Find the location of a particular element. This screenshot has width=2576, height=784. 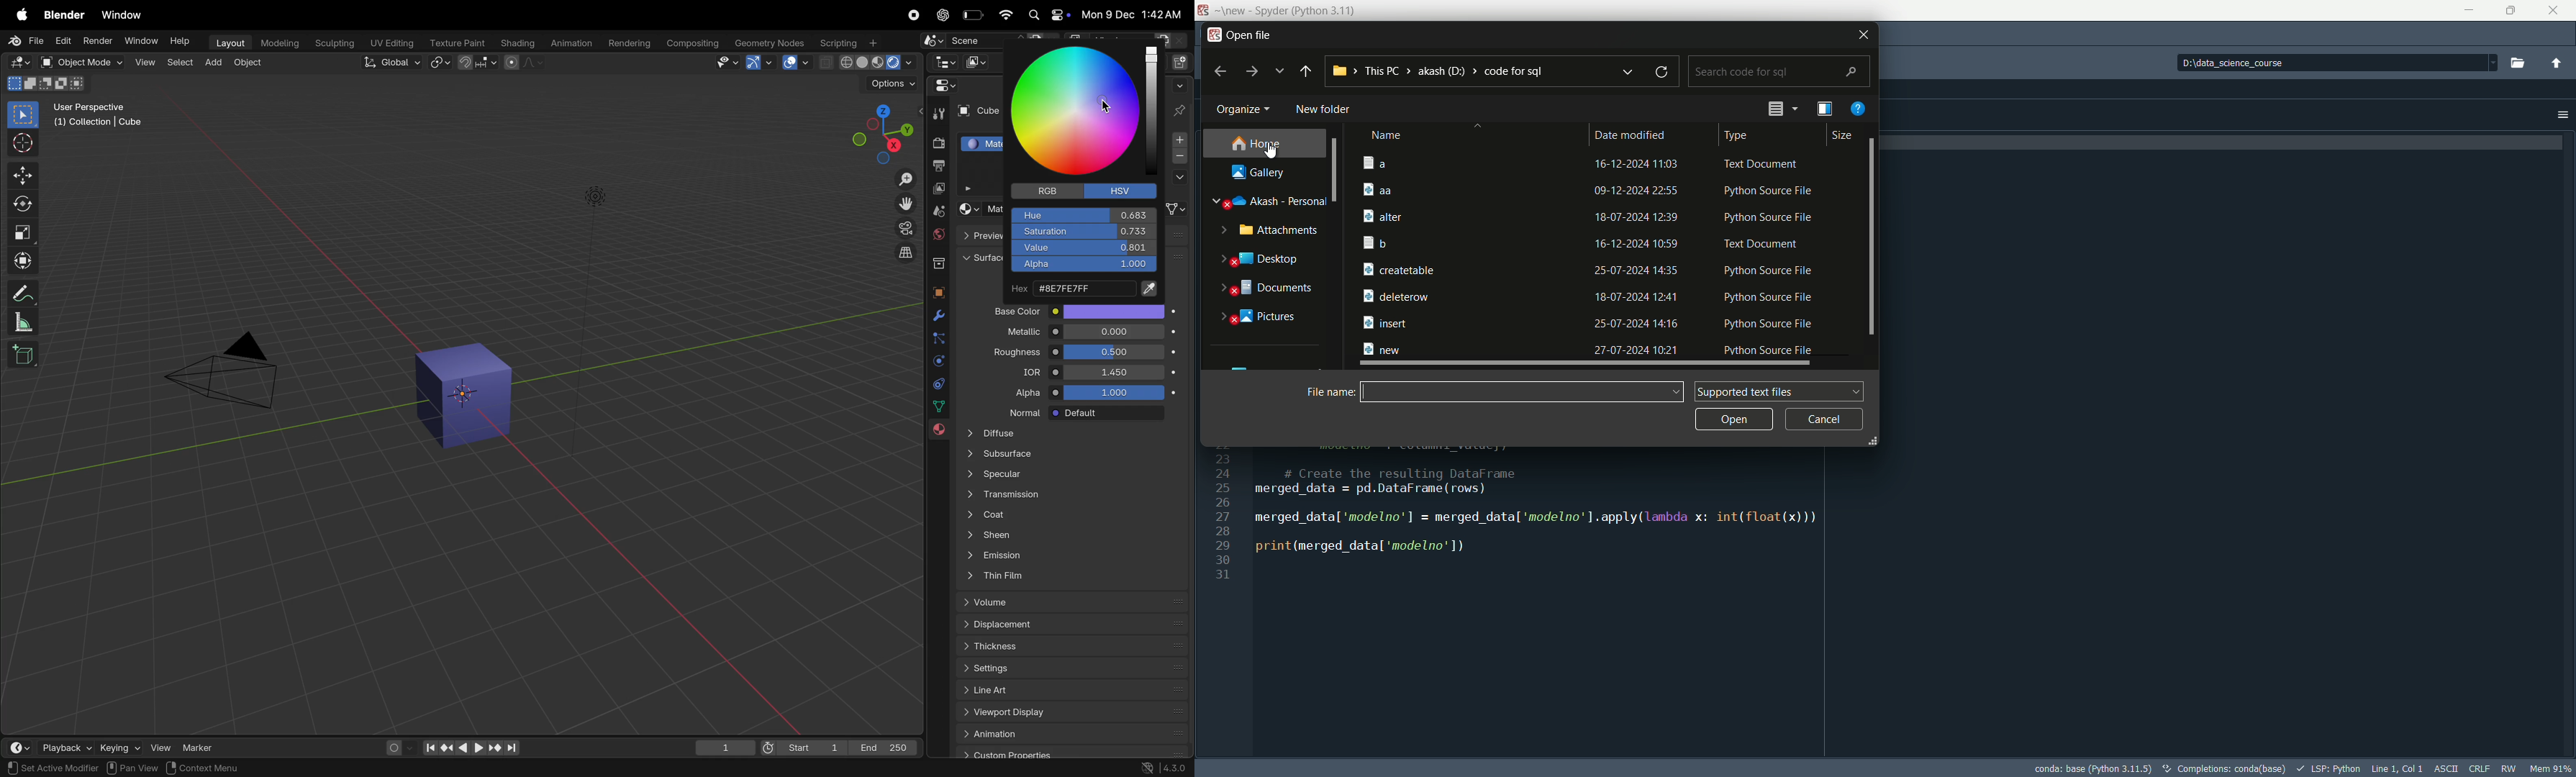

Dropdown is located at coordinates (2491, 63).